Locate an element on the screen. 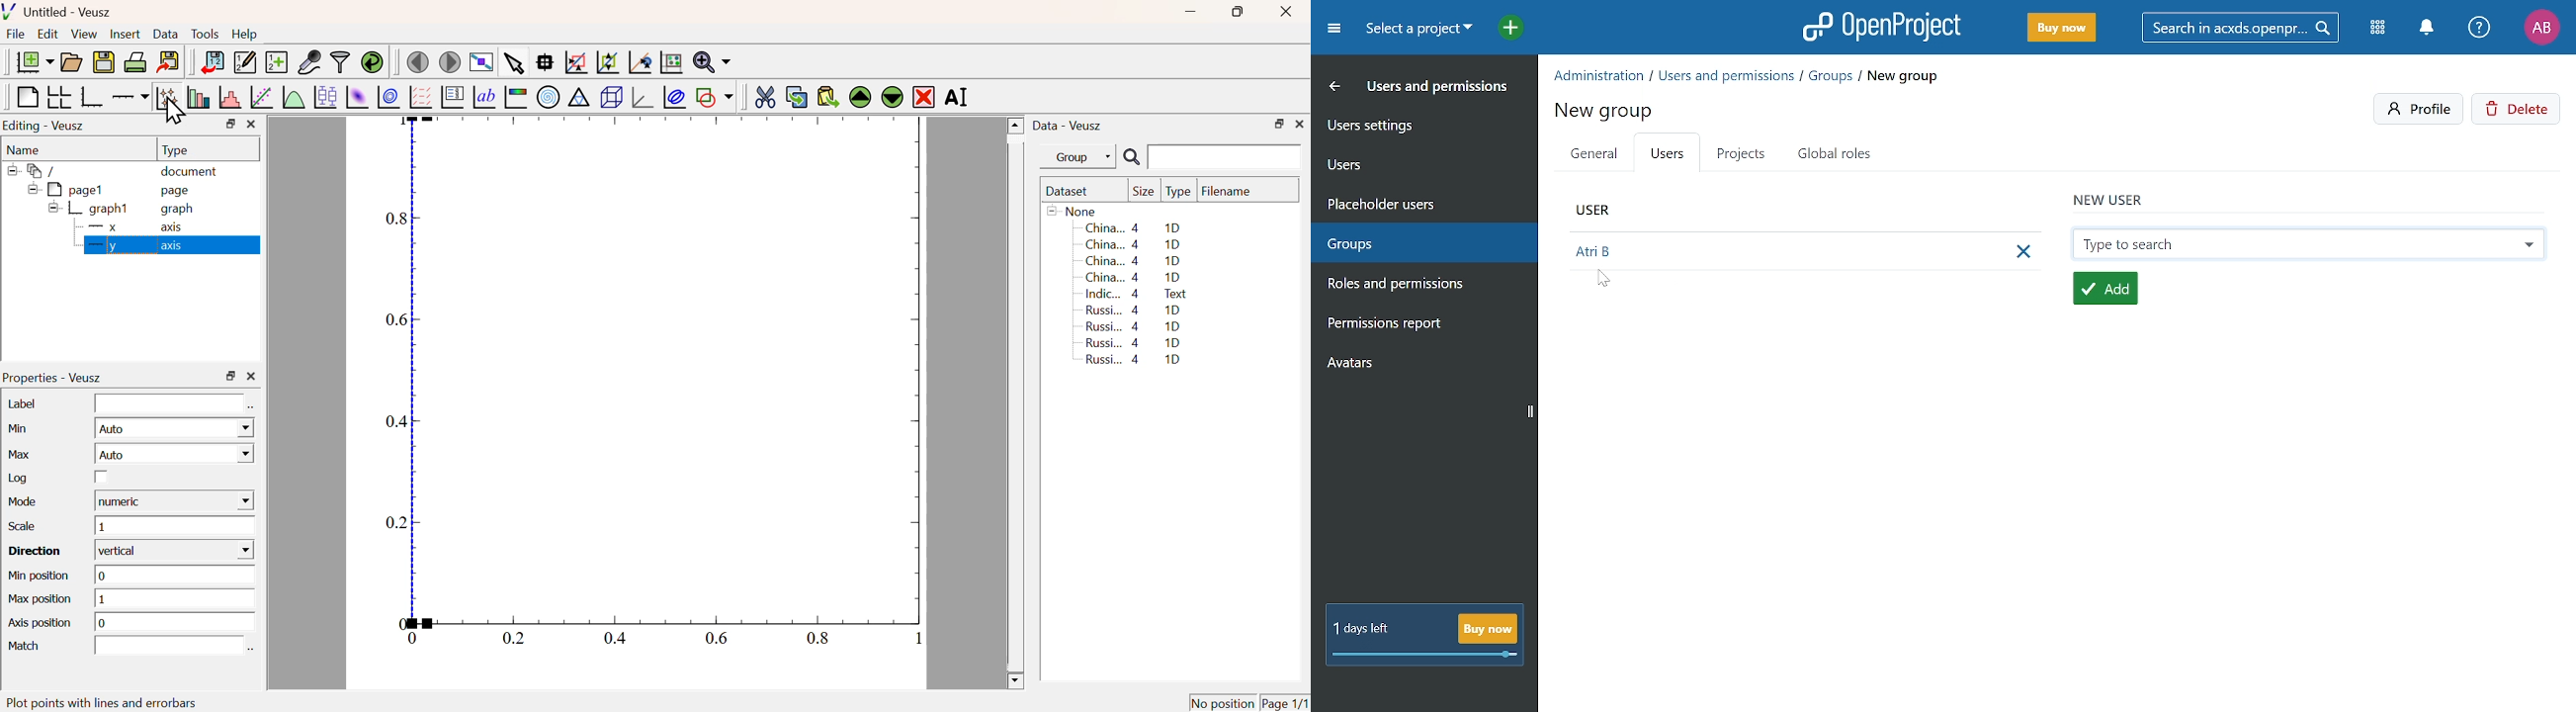 This screenshot has height=728, width=2576. Save is located at coordinates (104, 63).